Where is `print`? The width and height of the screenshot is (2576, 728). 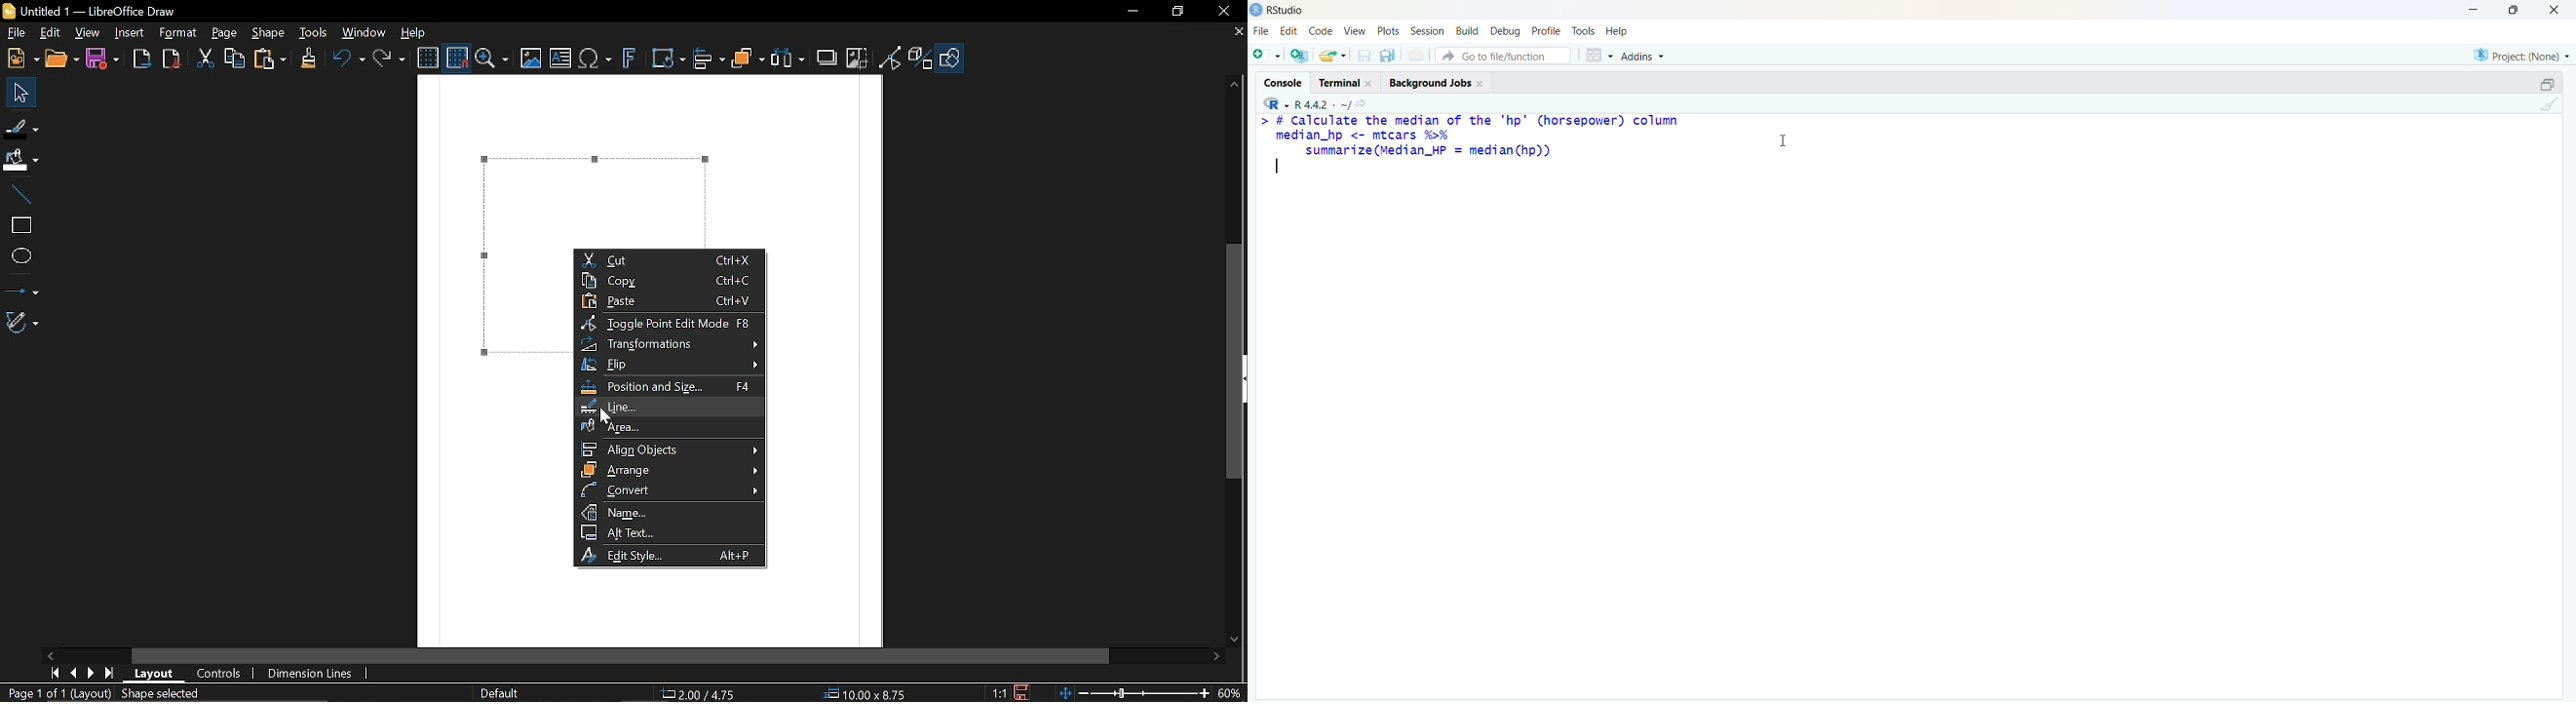 print is located at coordinates (1416, 55).